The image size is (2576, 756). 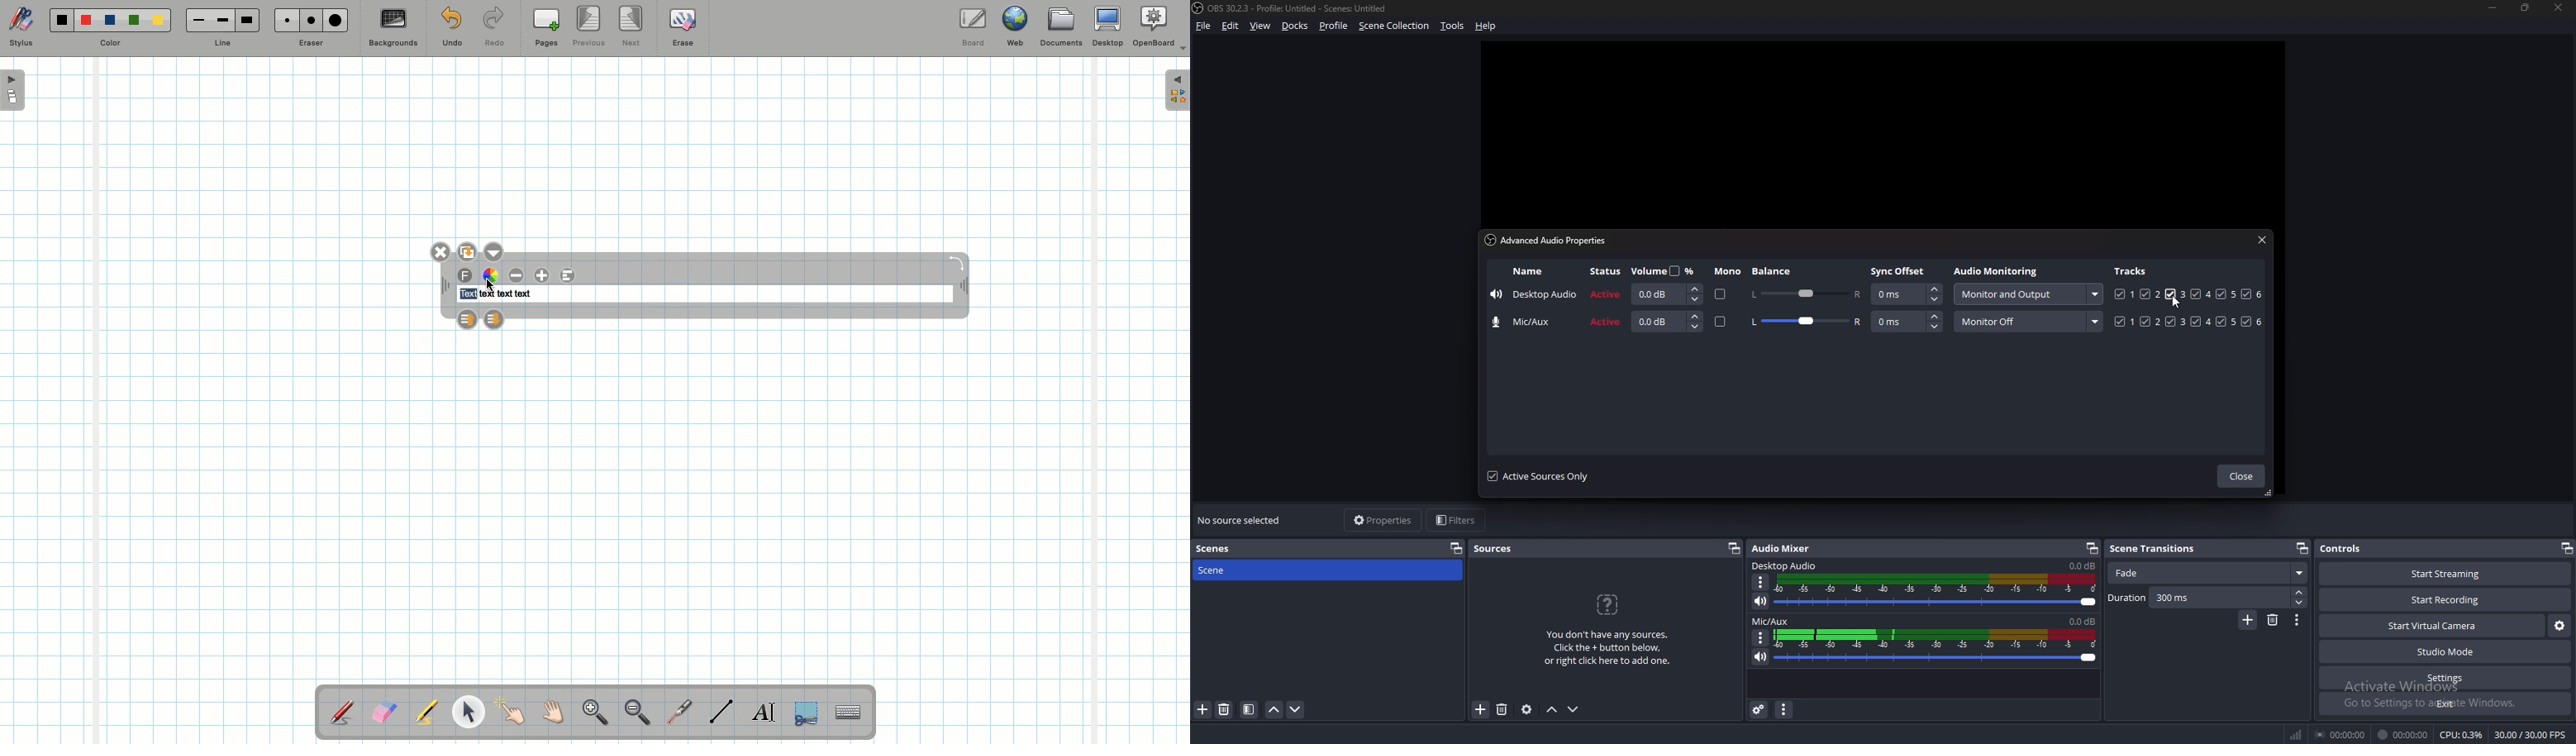 I want to click on stuatus, so click(x=1607, y=272).